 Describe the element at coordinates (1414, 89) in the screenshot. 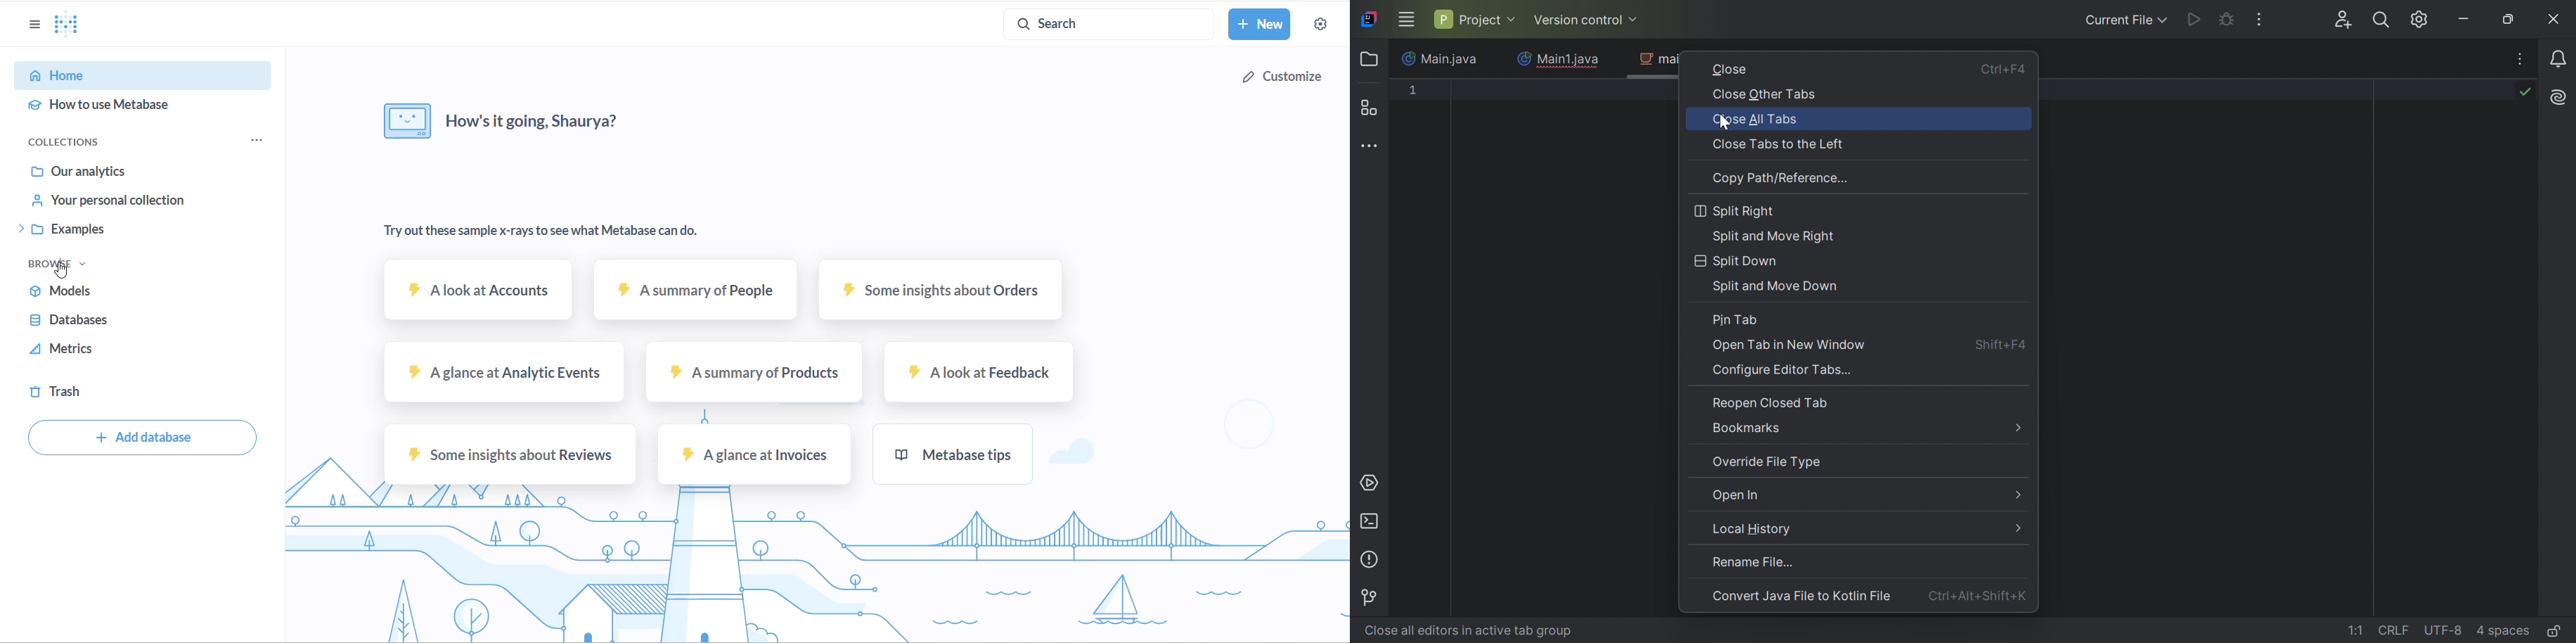

I see `1` at that location.